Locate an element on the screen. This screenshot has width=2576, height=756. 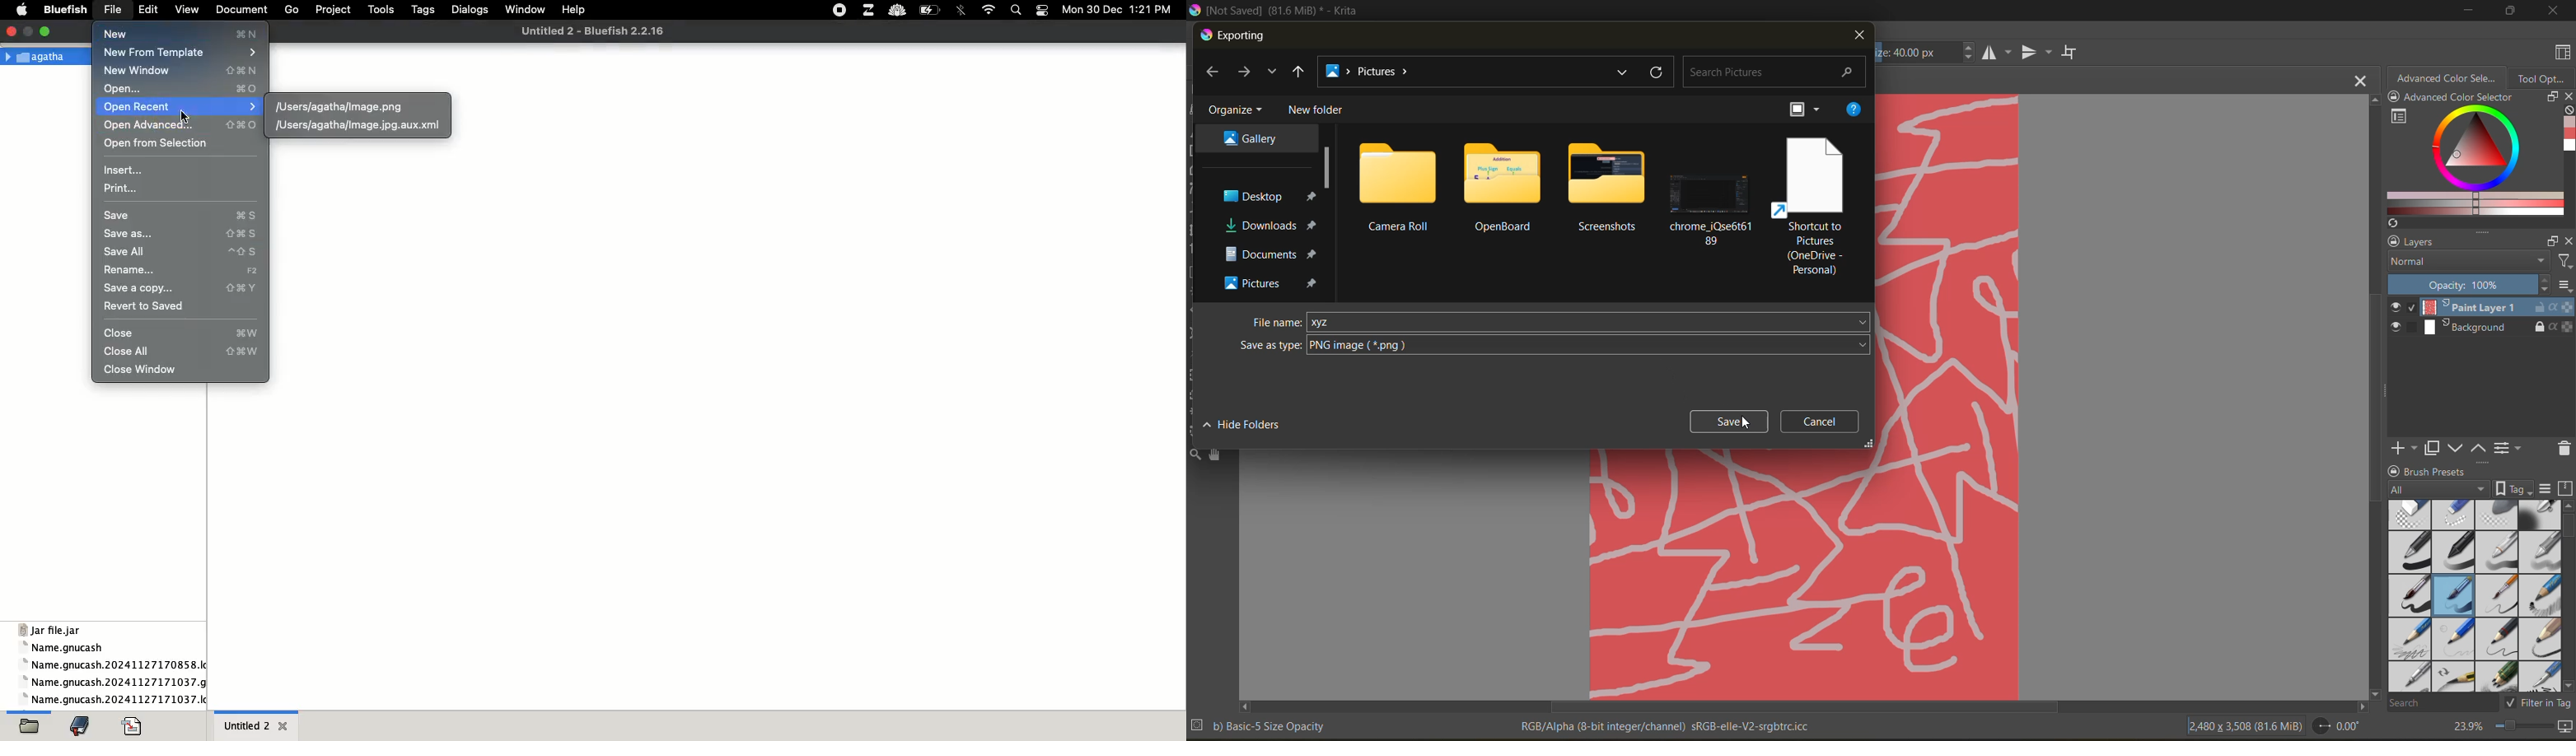
folders is located at coordinates (1500, 187).